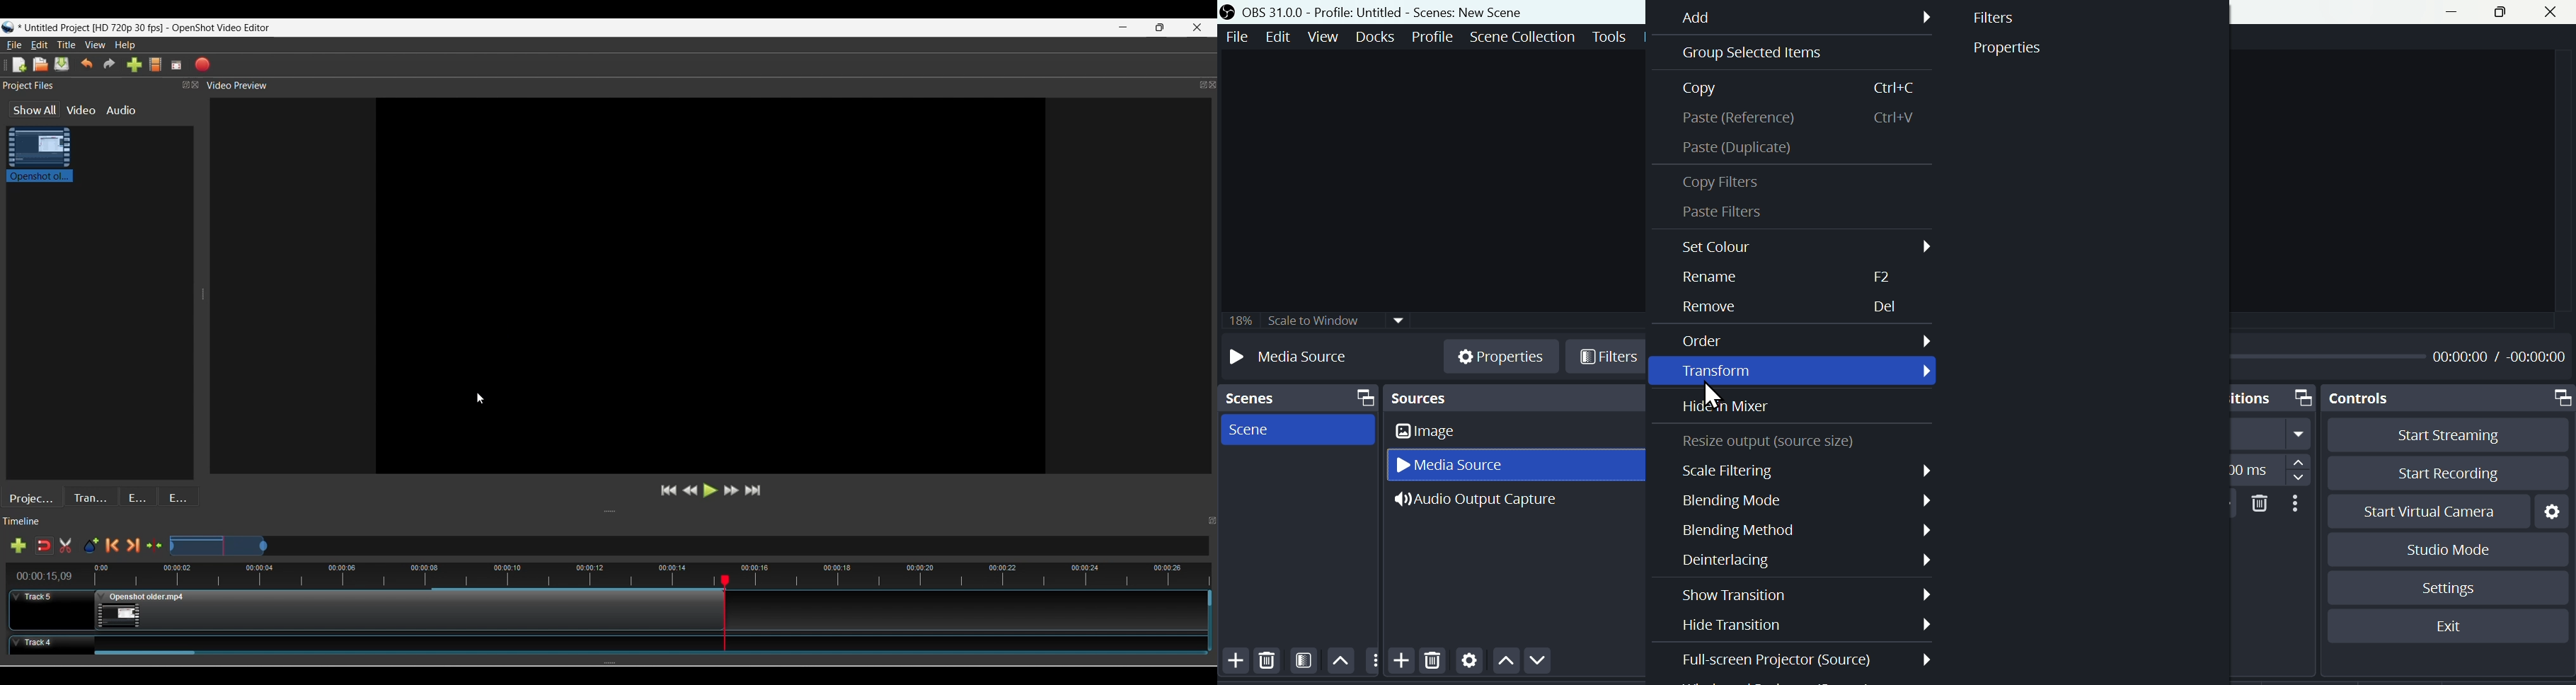 The image size is (2576, 700). I want to click on Copy, so click(1794, 90).